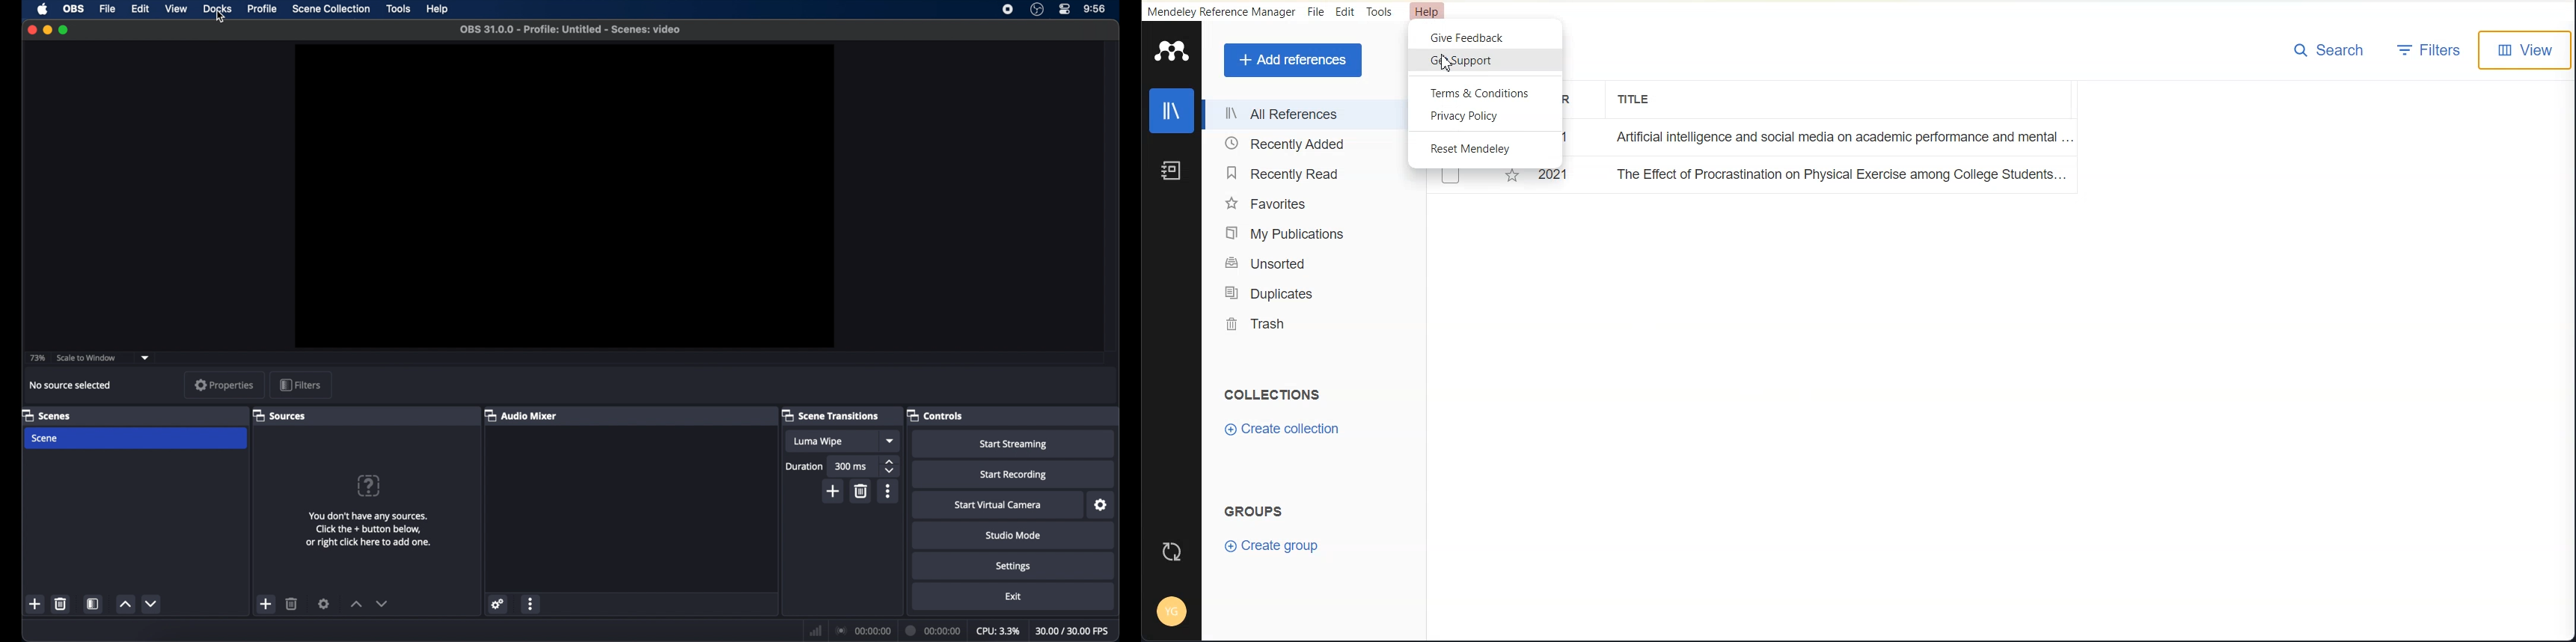  What do you see at coordinates (1172, 50) in the screenshot?
I see `Logo` at bounding box center [1172, 50].